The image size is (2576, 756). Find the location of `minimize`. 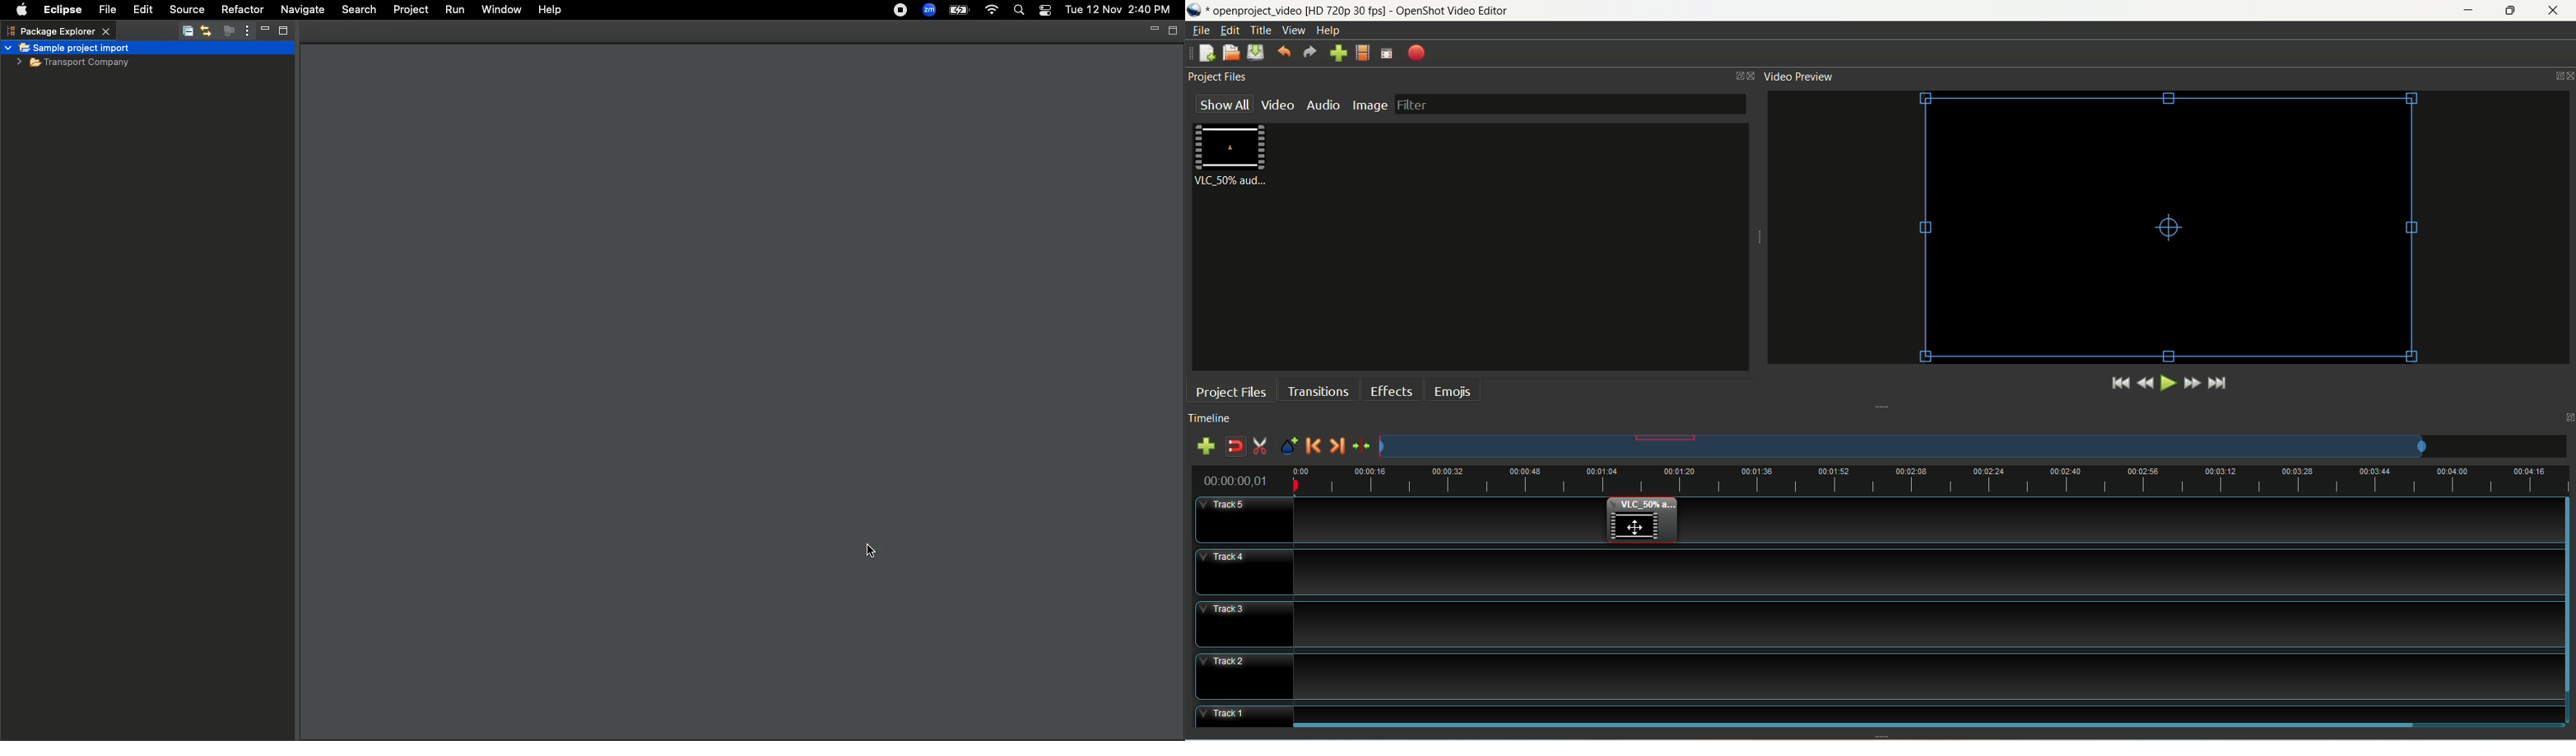

minimize is located at coordinates (2473, 10).